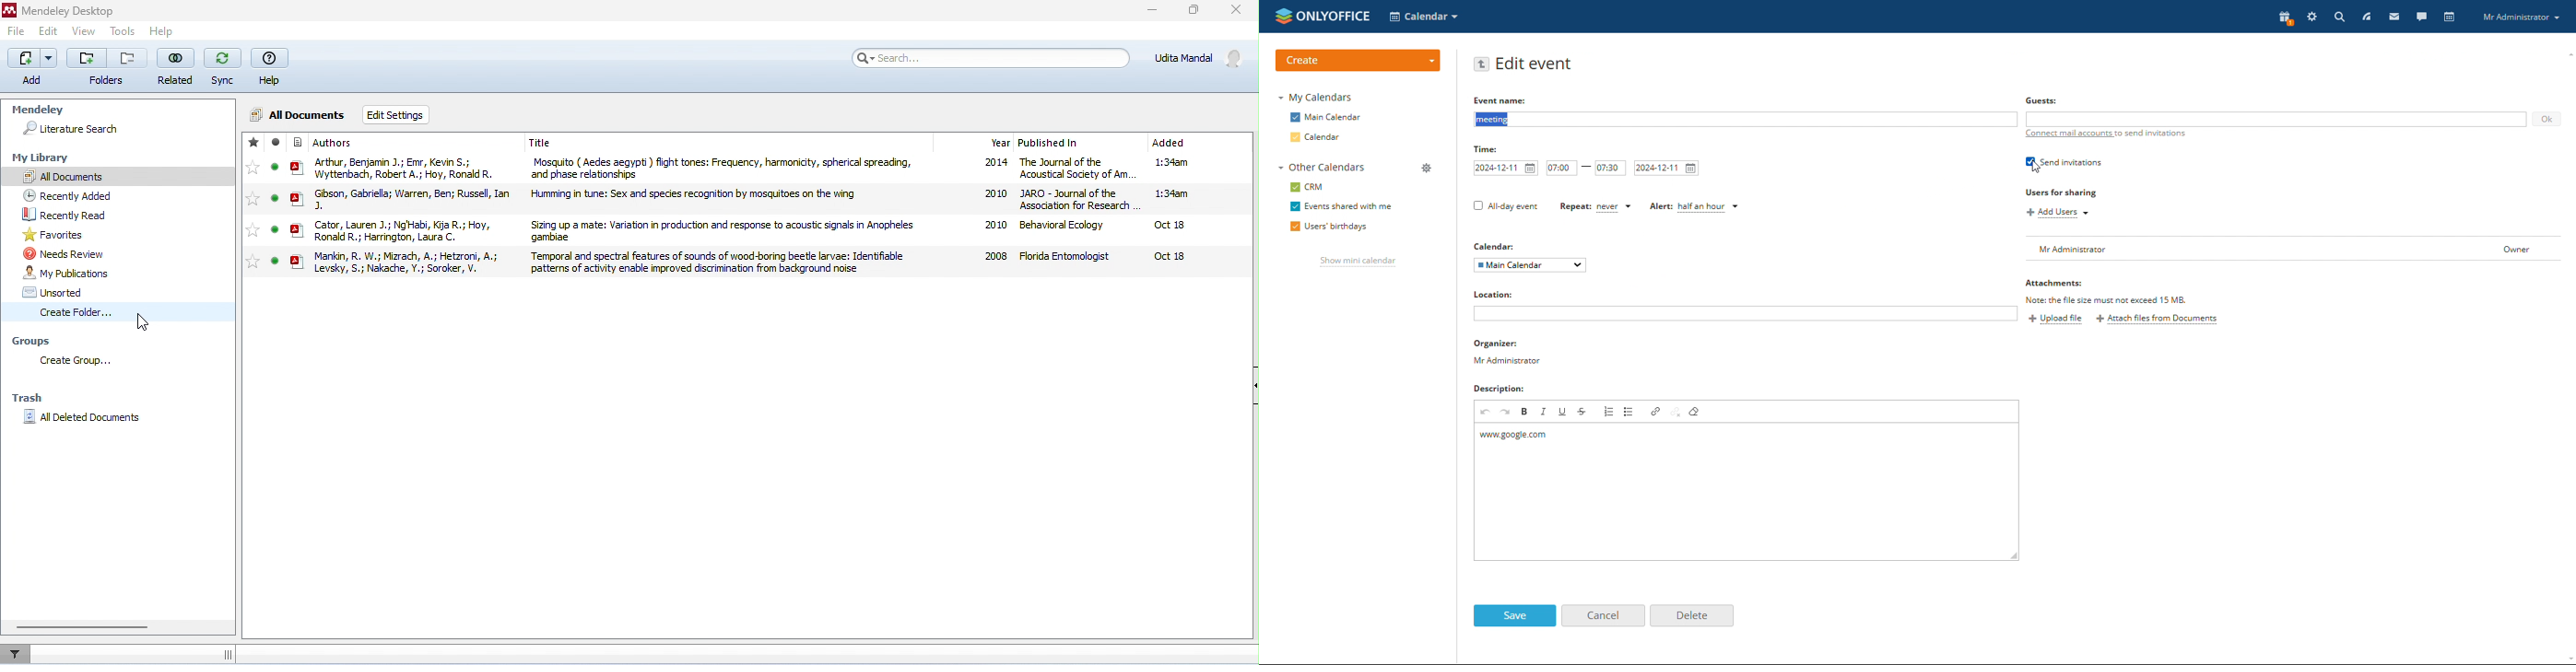 This screenshot has width=2576, height=672. I want to click on mark as read, so click(275, 229).